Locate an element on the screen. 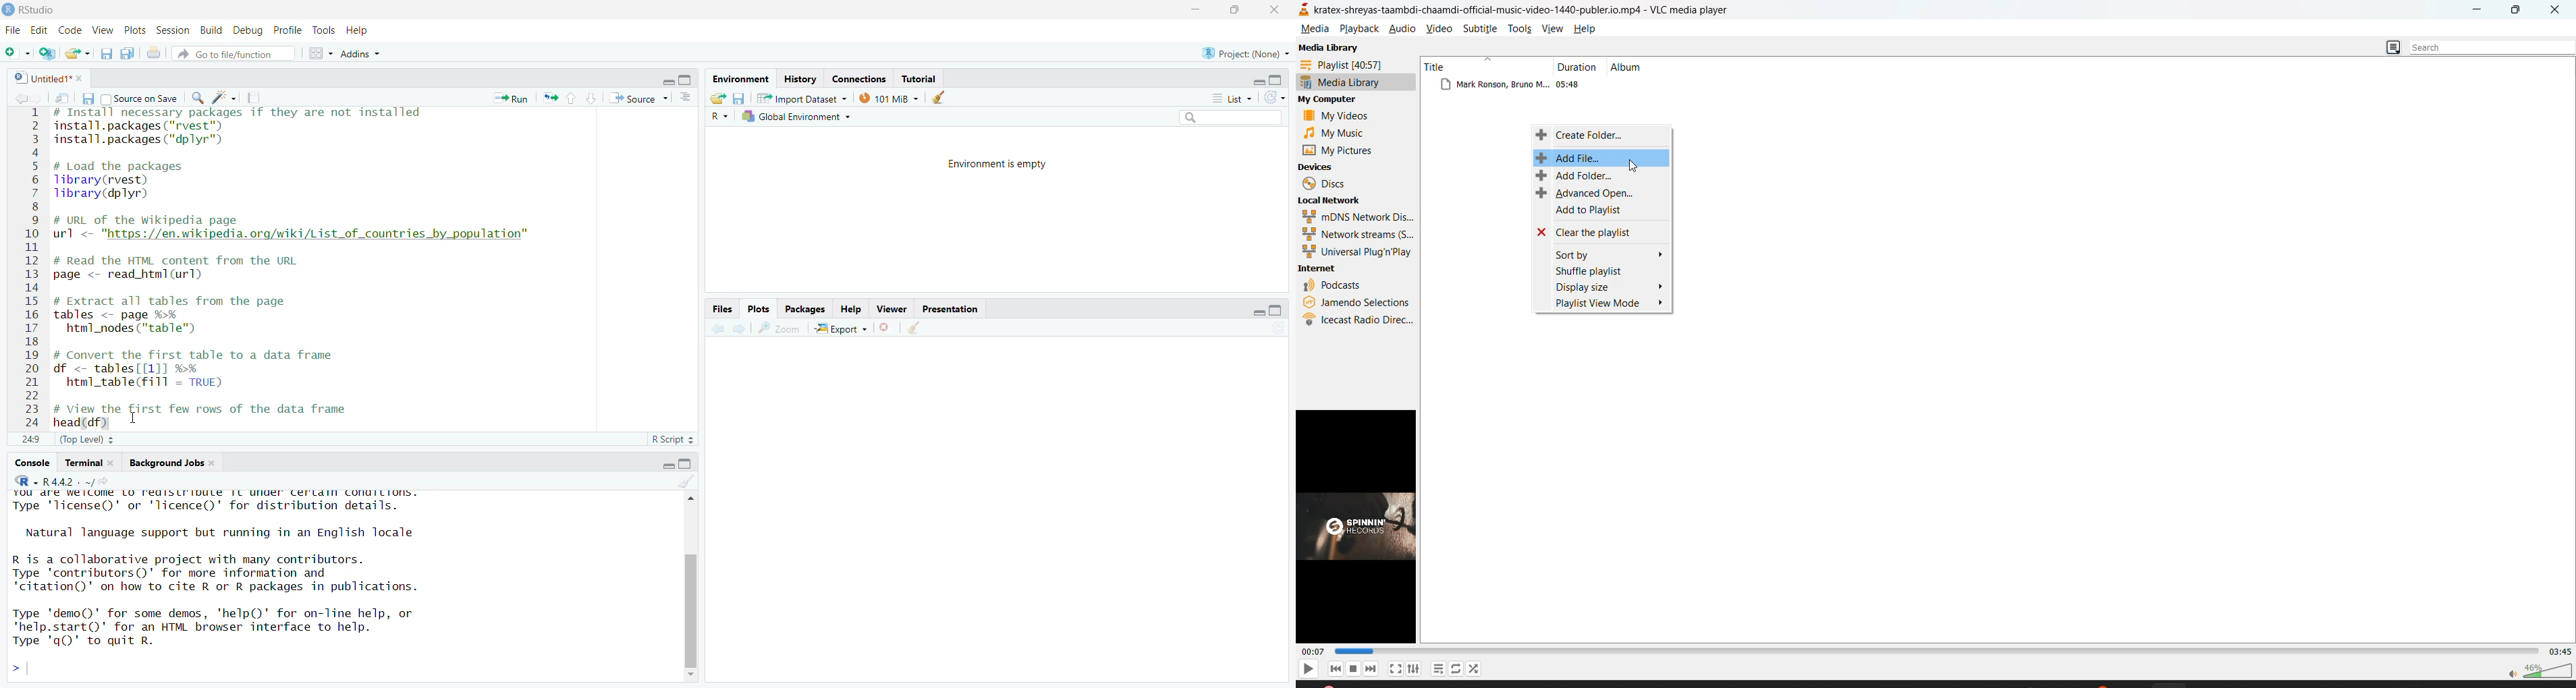 This screenshot has height=700, width=2576. Run is located at coordinates (510, 98).